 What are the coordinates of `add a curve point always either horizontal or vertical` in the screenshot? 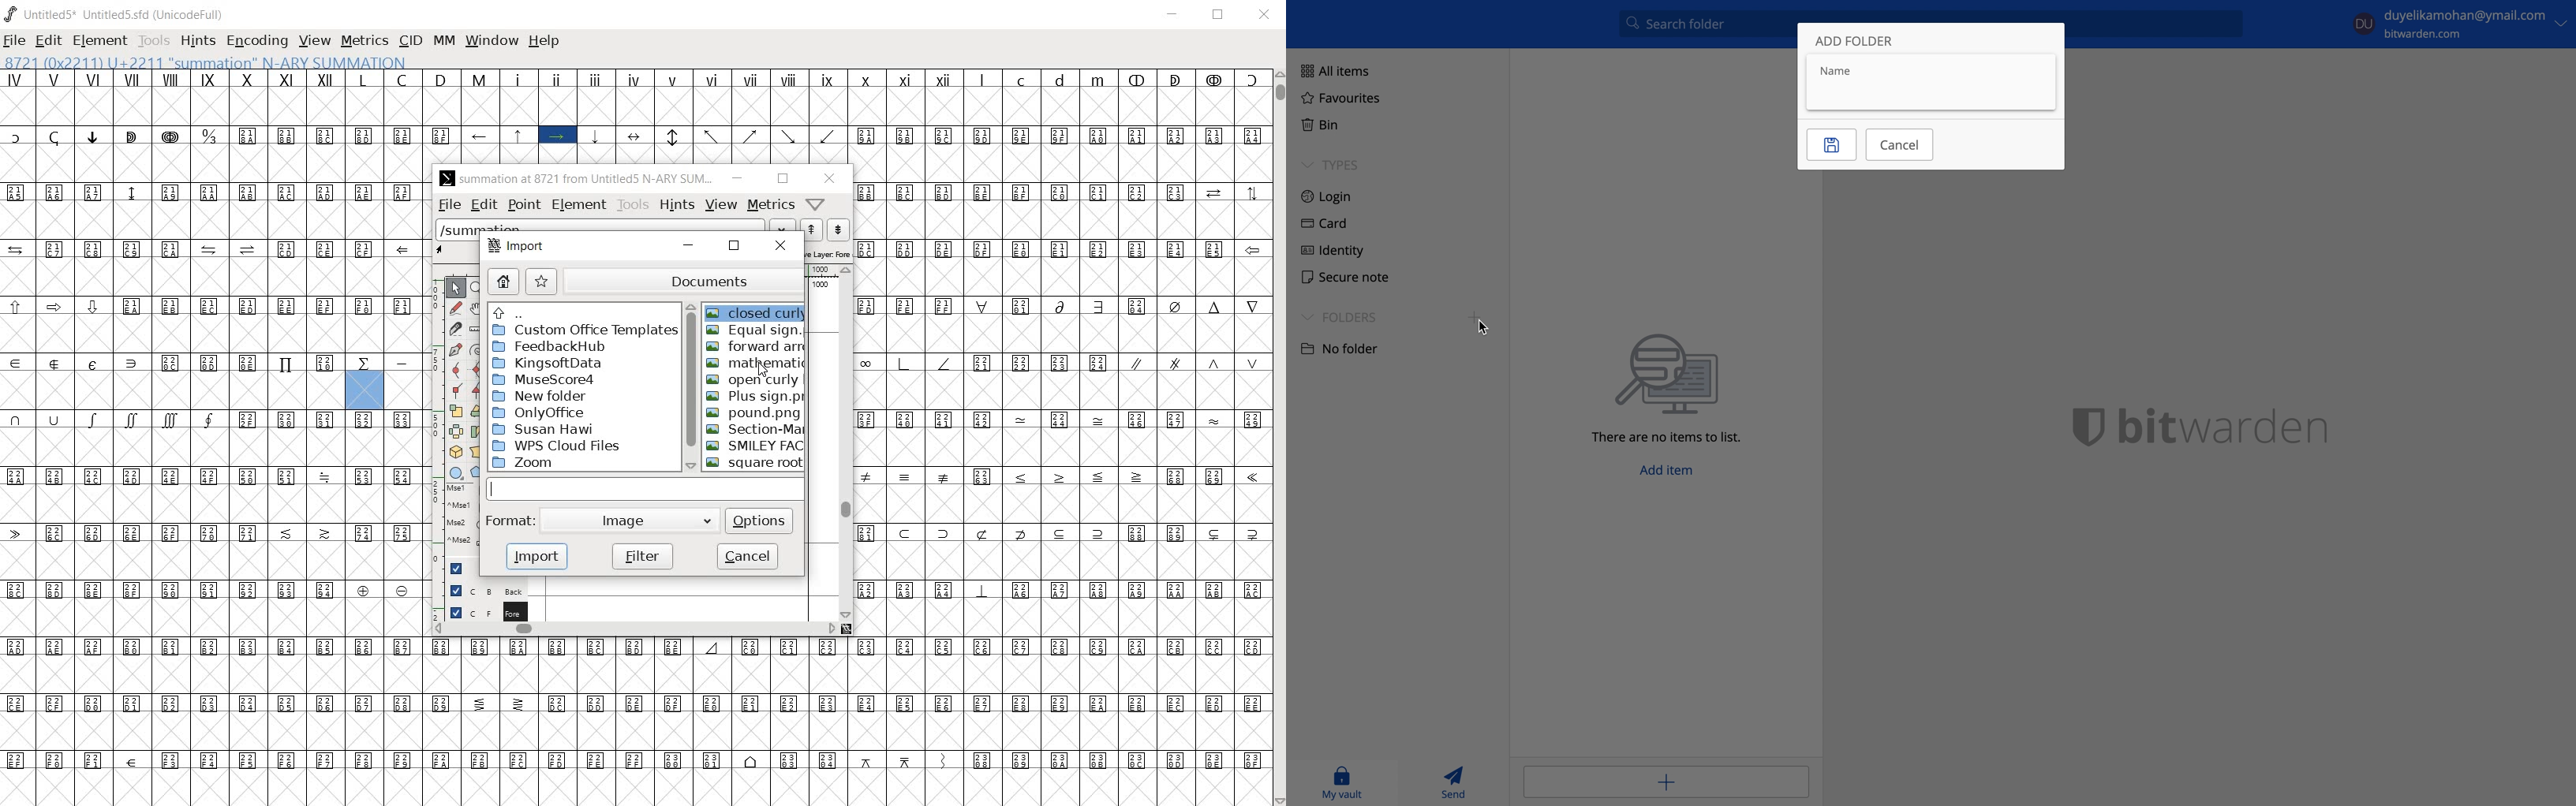 It's located at (477, 370).